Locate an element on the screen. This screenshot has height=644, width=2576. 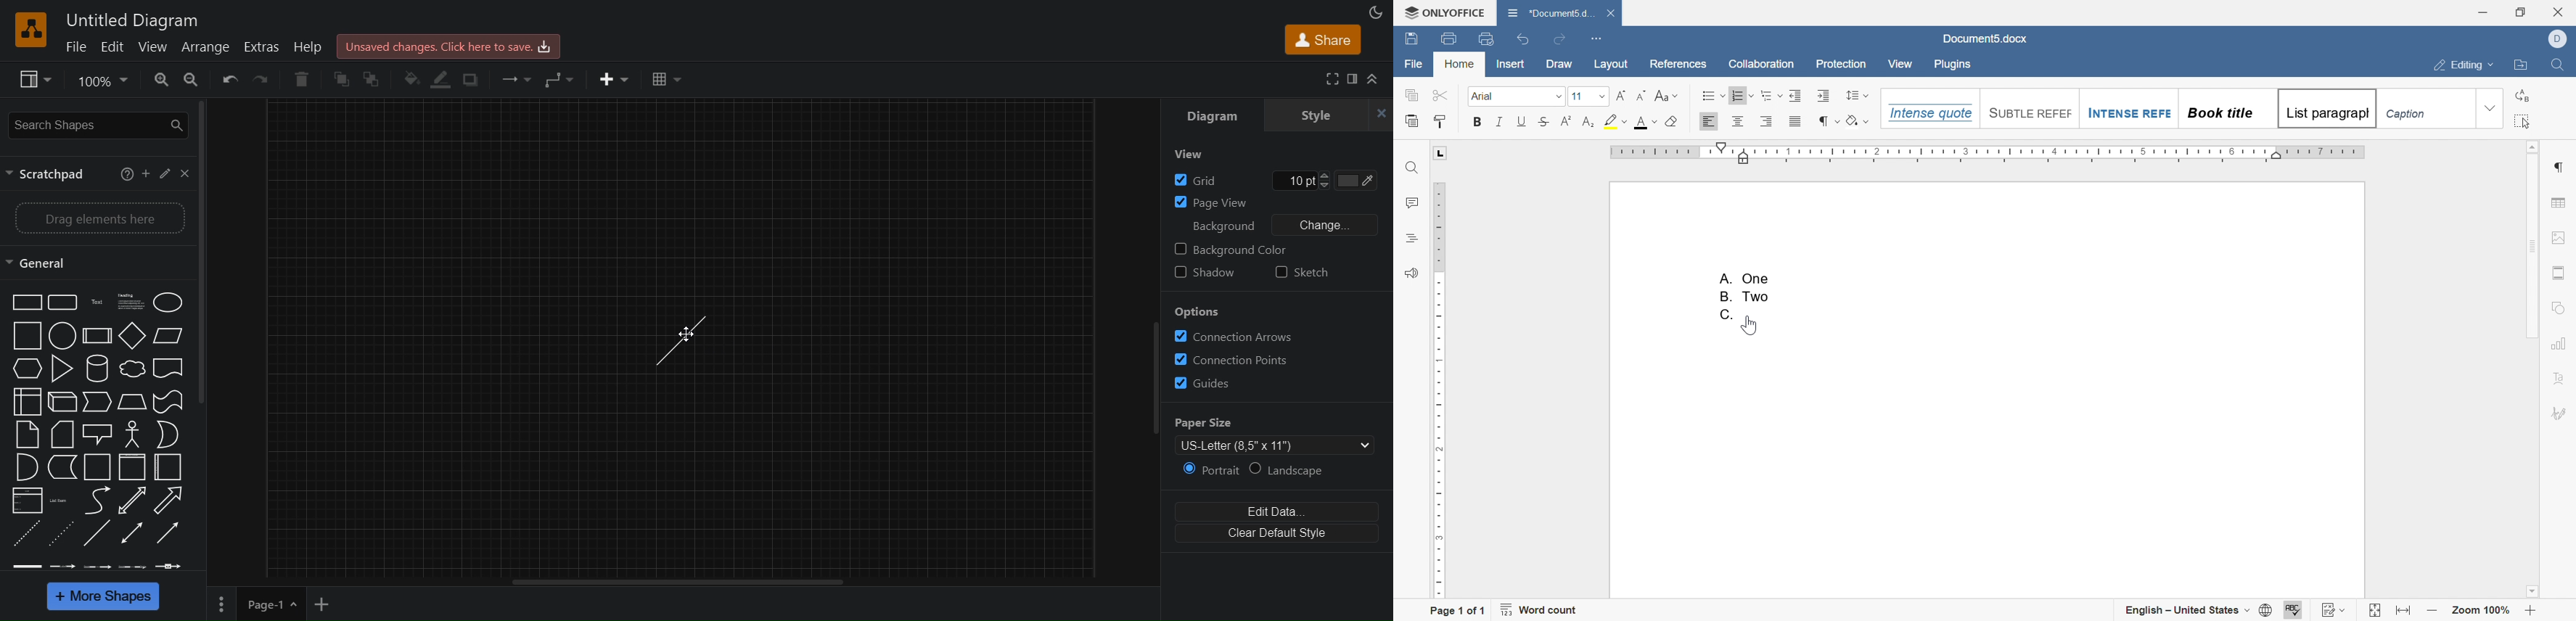
page-1 is located at coordinates (273, 604).